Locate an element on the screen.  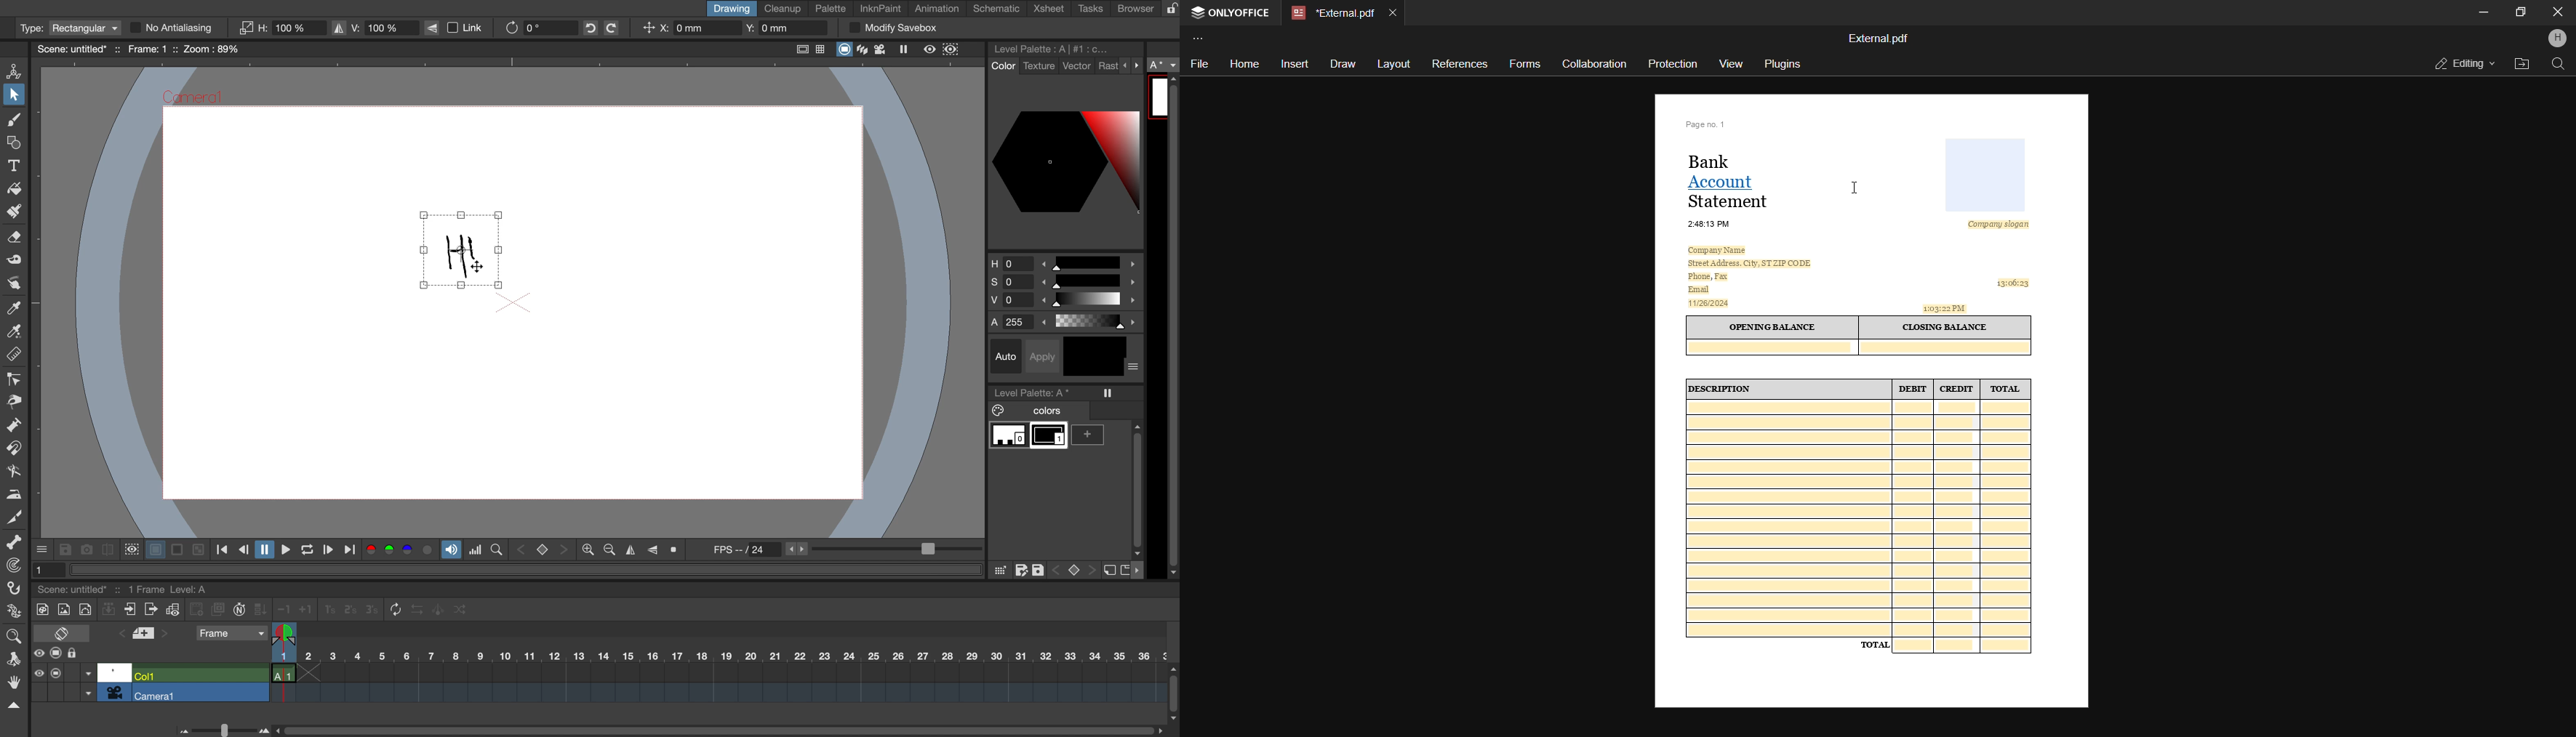
undo is located at coordinates (587, 28).